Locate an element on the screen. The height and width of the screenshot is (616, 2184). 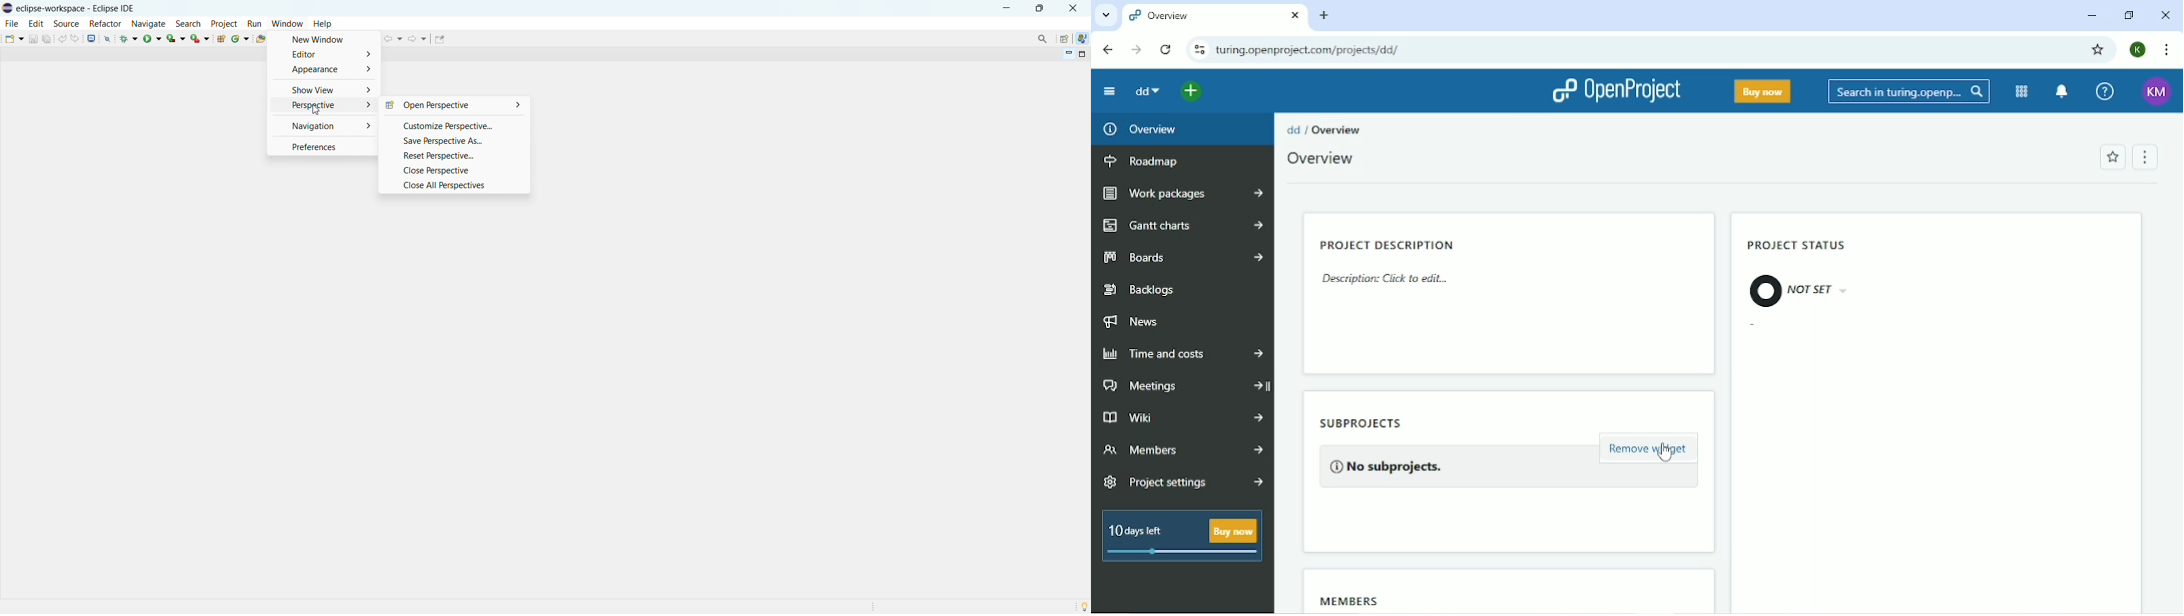
Overview is located at coordinates (1323, 159).